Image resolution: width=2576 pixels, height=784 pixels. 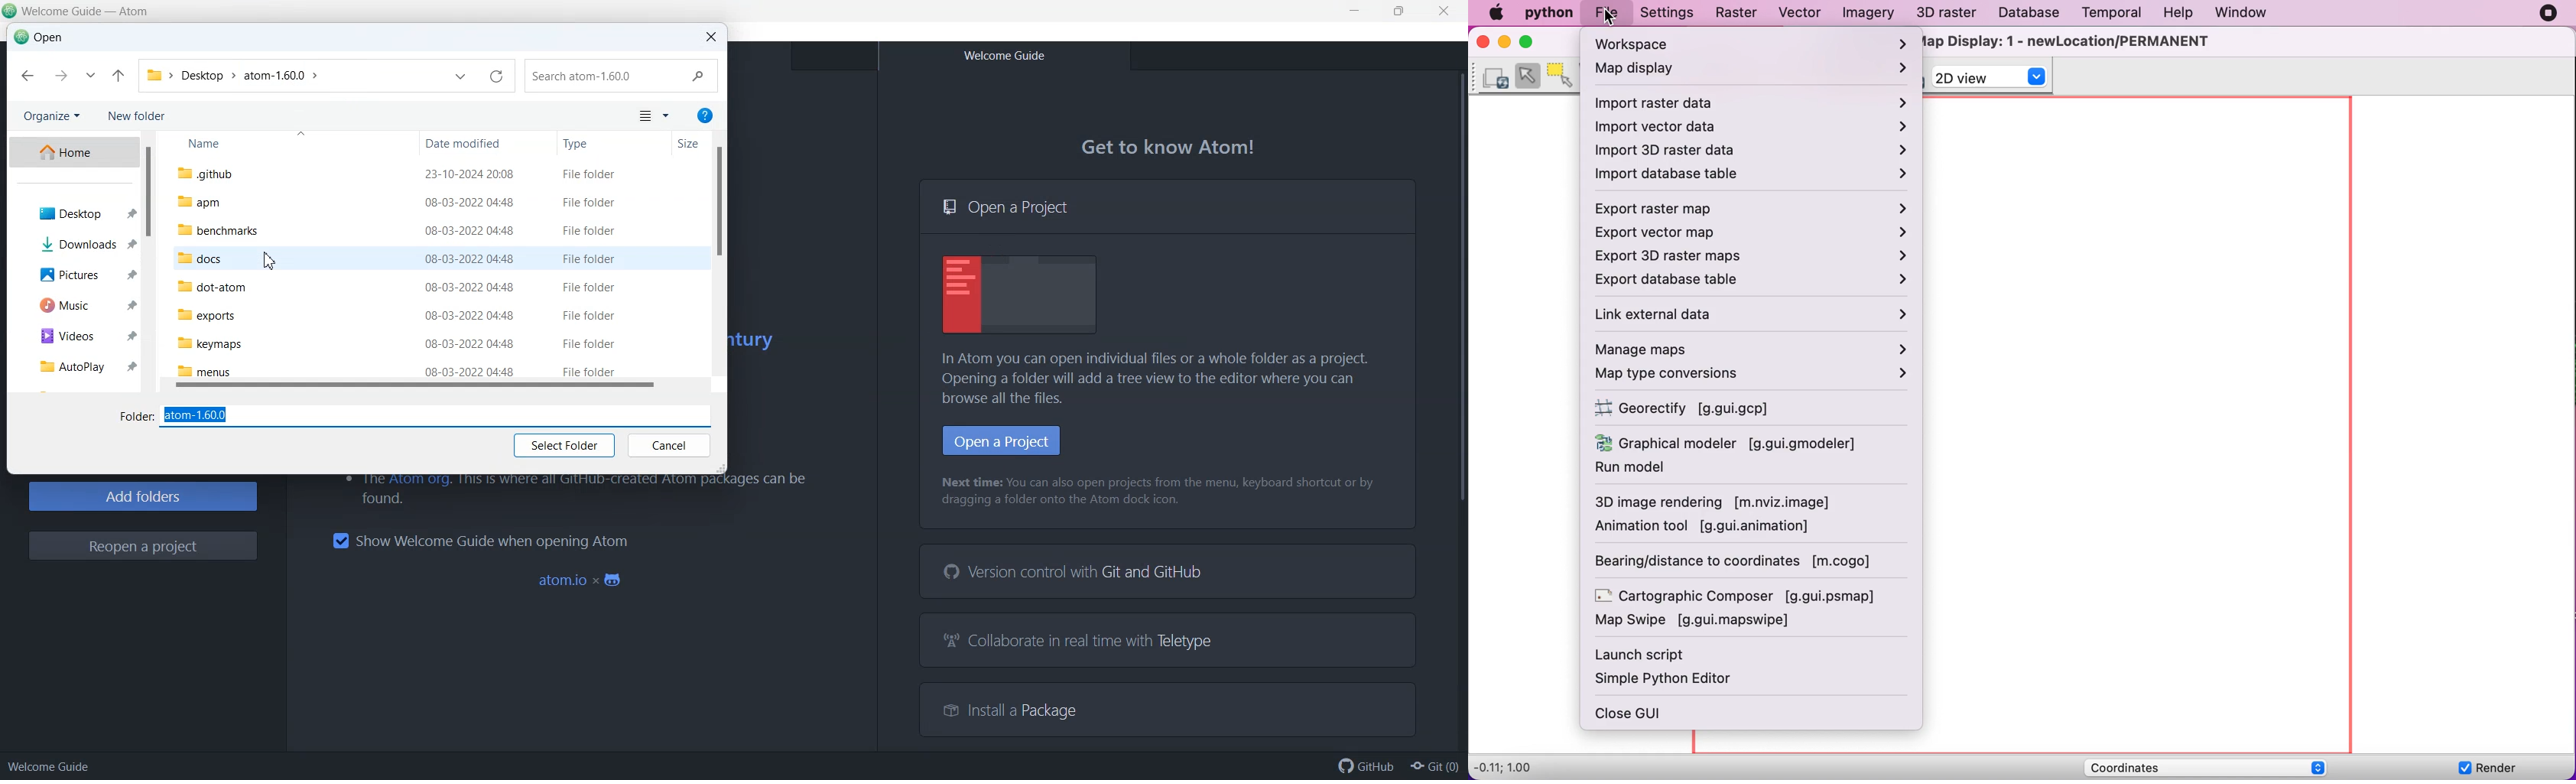 What do you see at coordinates (50, 117) in the screenshot?
I see `Organize` at bounding box center [50, 117].